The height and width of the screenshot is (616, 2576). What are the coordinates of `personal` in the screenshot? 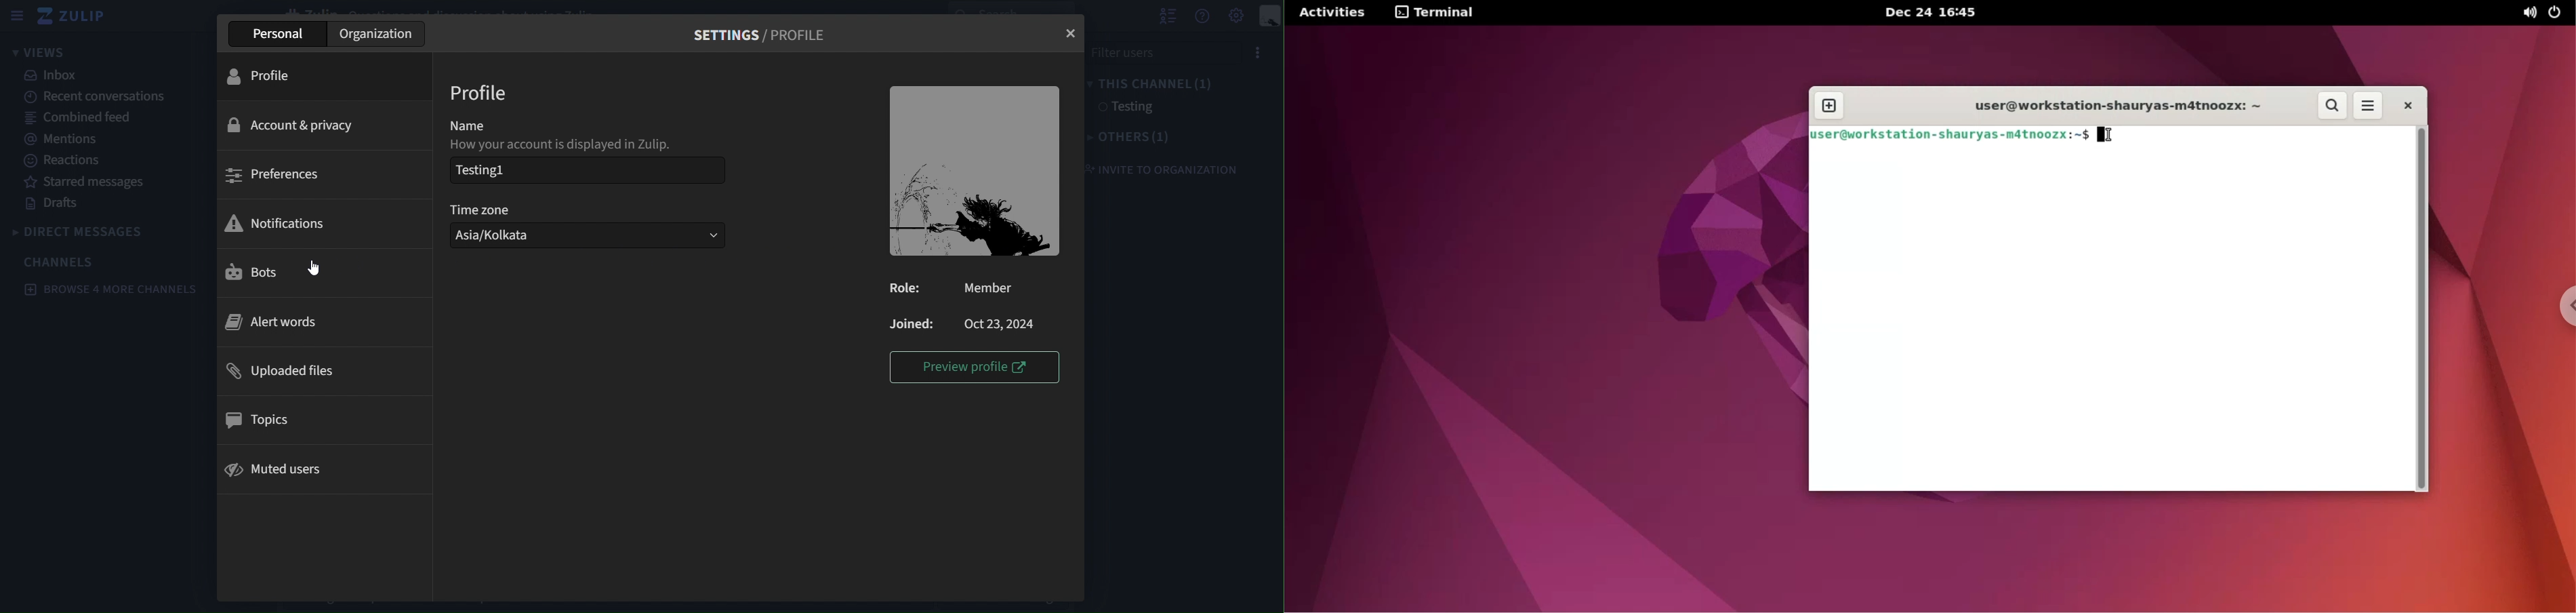 It's located at (283, 34).